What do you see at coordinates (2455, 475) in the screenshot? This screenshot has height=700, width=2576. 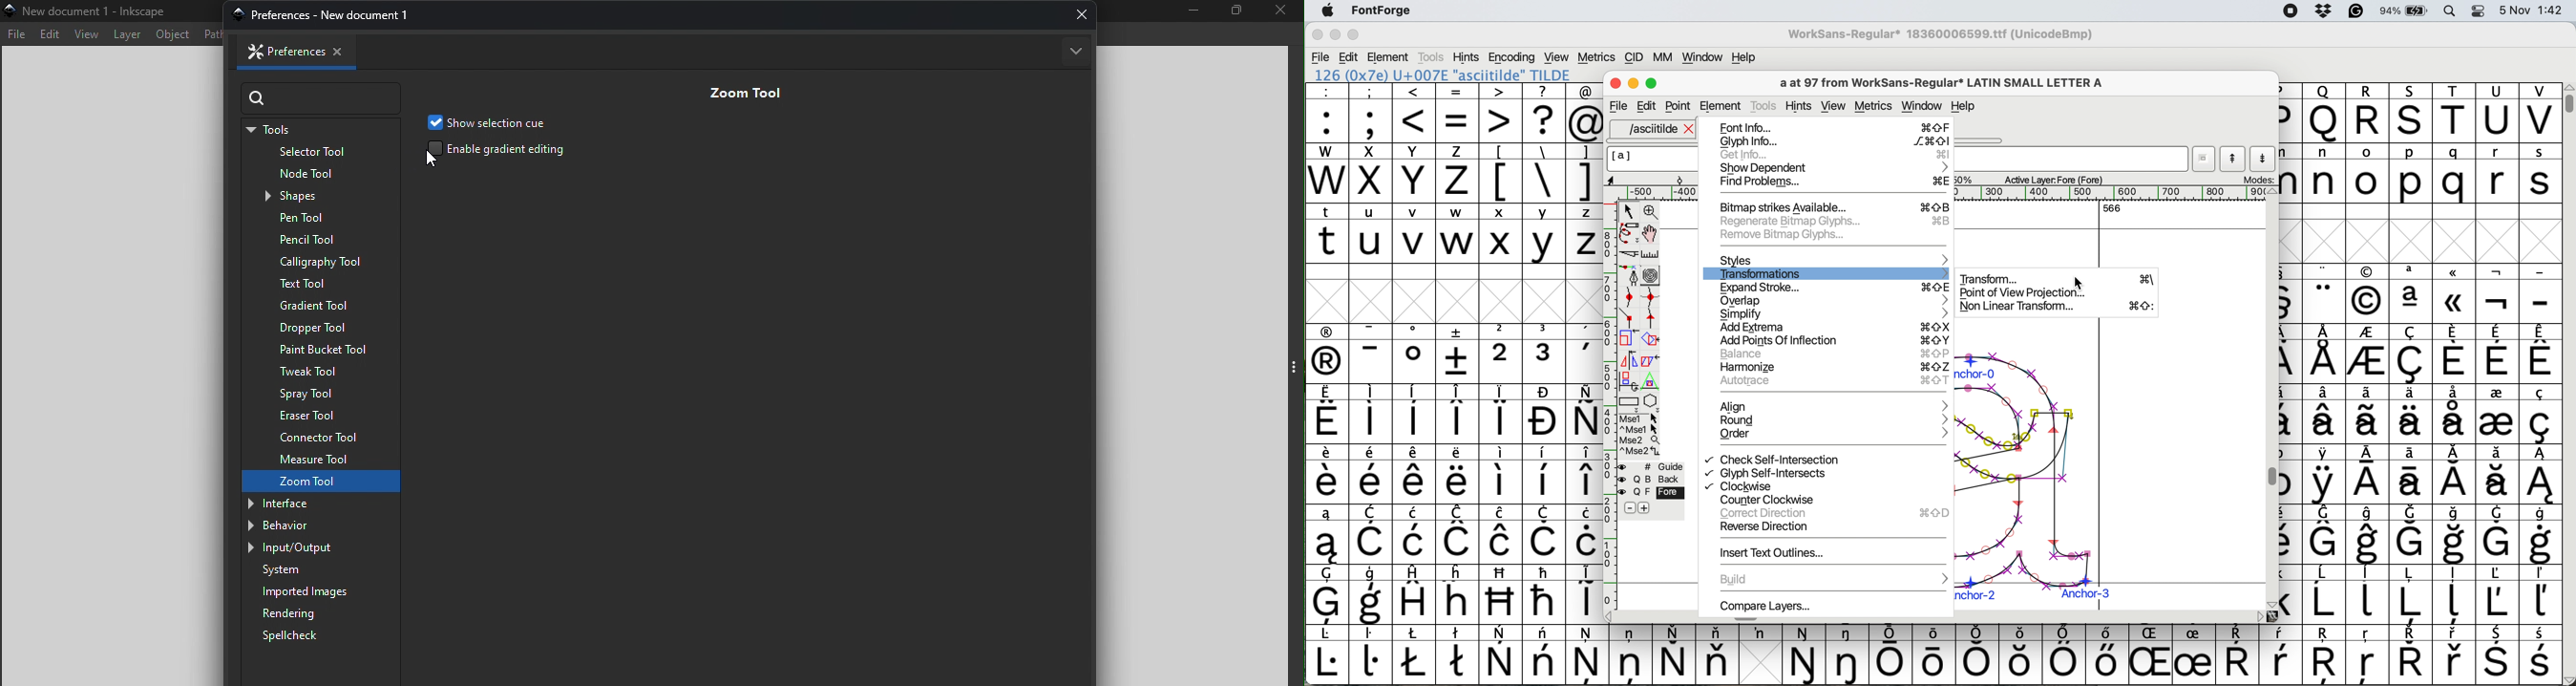 I see `symbol` at bounding box center [2455, 475].